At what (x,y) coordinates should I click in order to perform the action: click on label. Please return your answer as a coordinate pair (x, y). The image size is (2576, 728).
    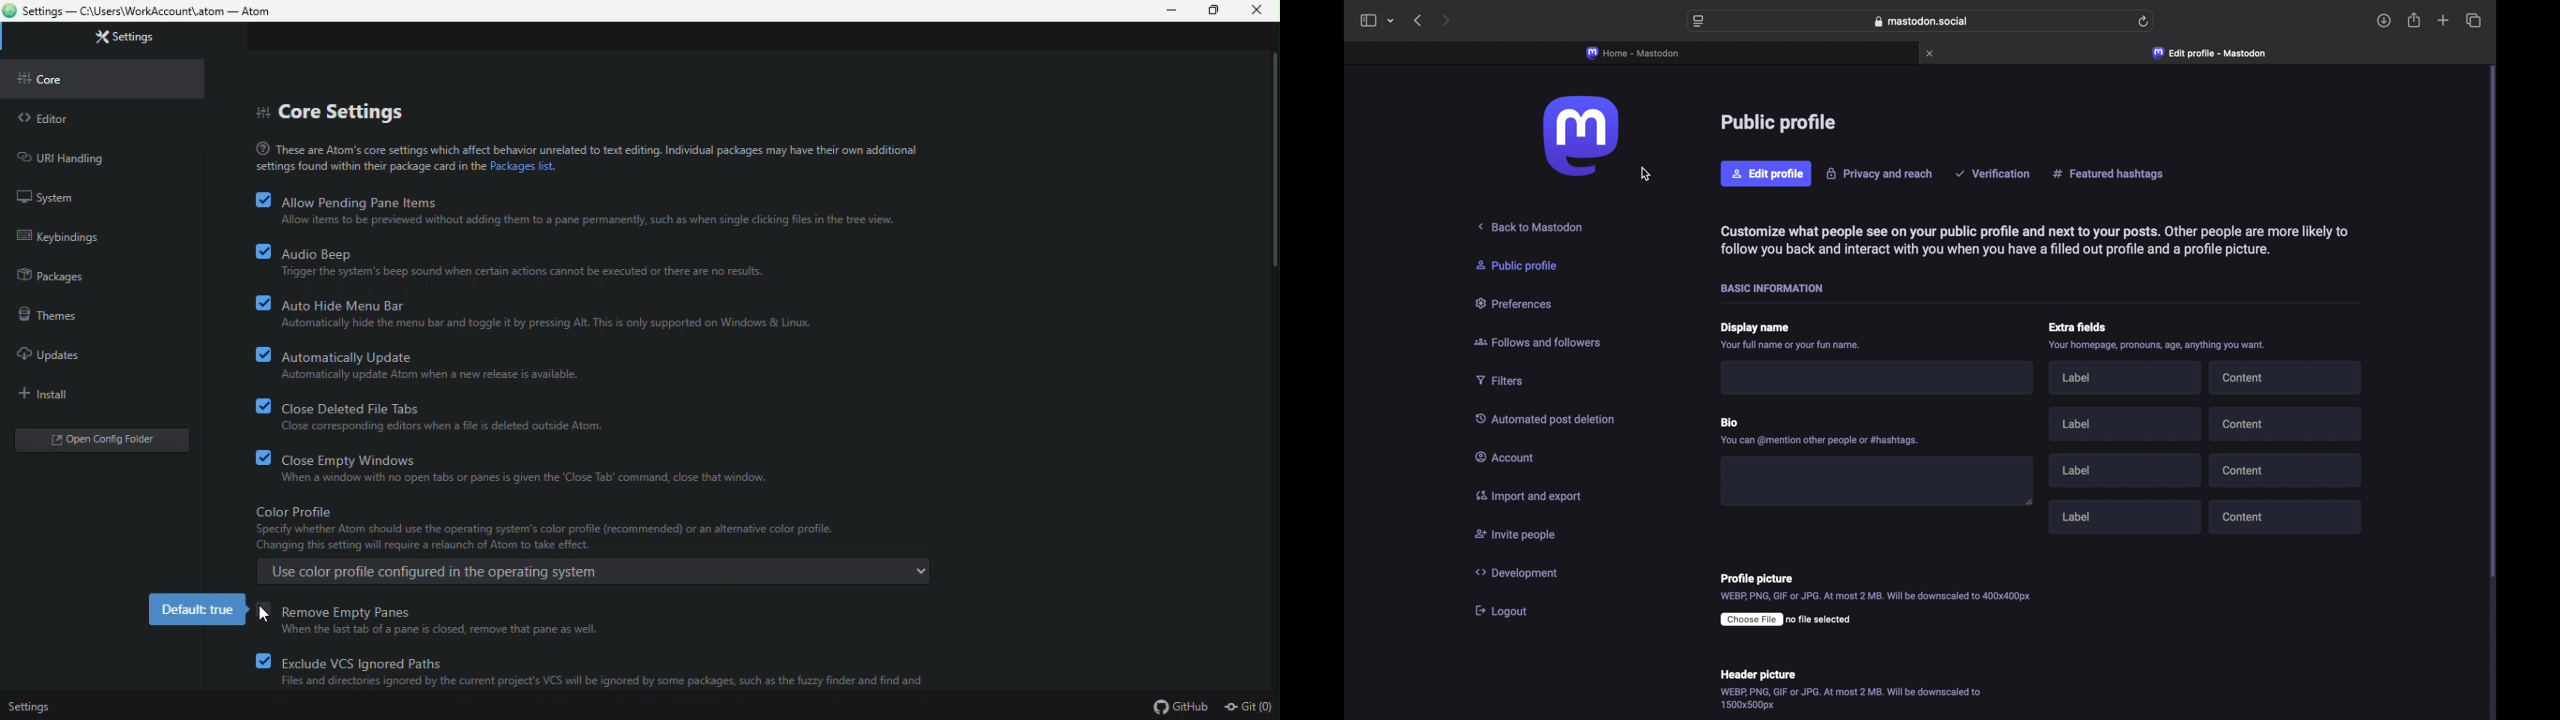
    Looking at the image, I should click on (2121, 471).